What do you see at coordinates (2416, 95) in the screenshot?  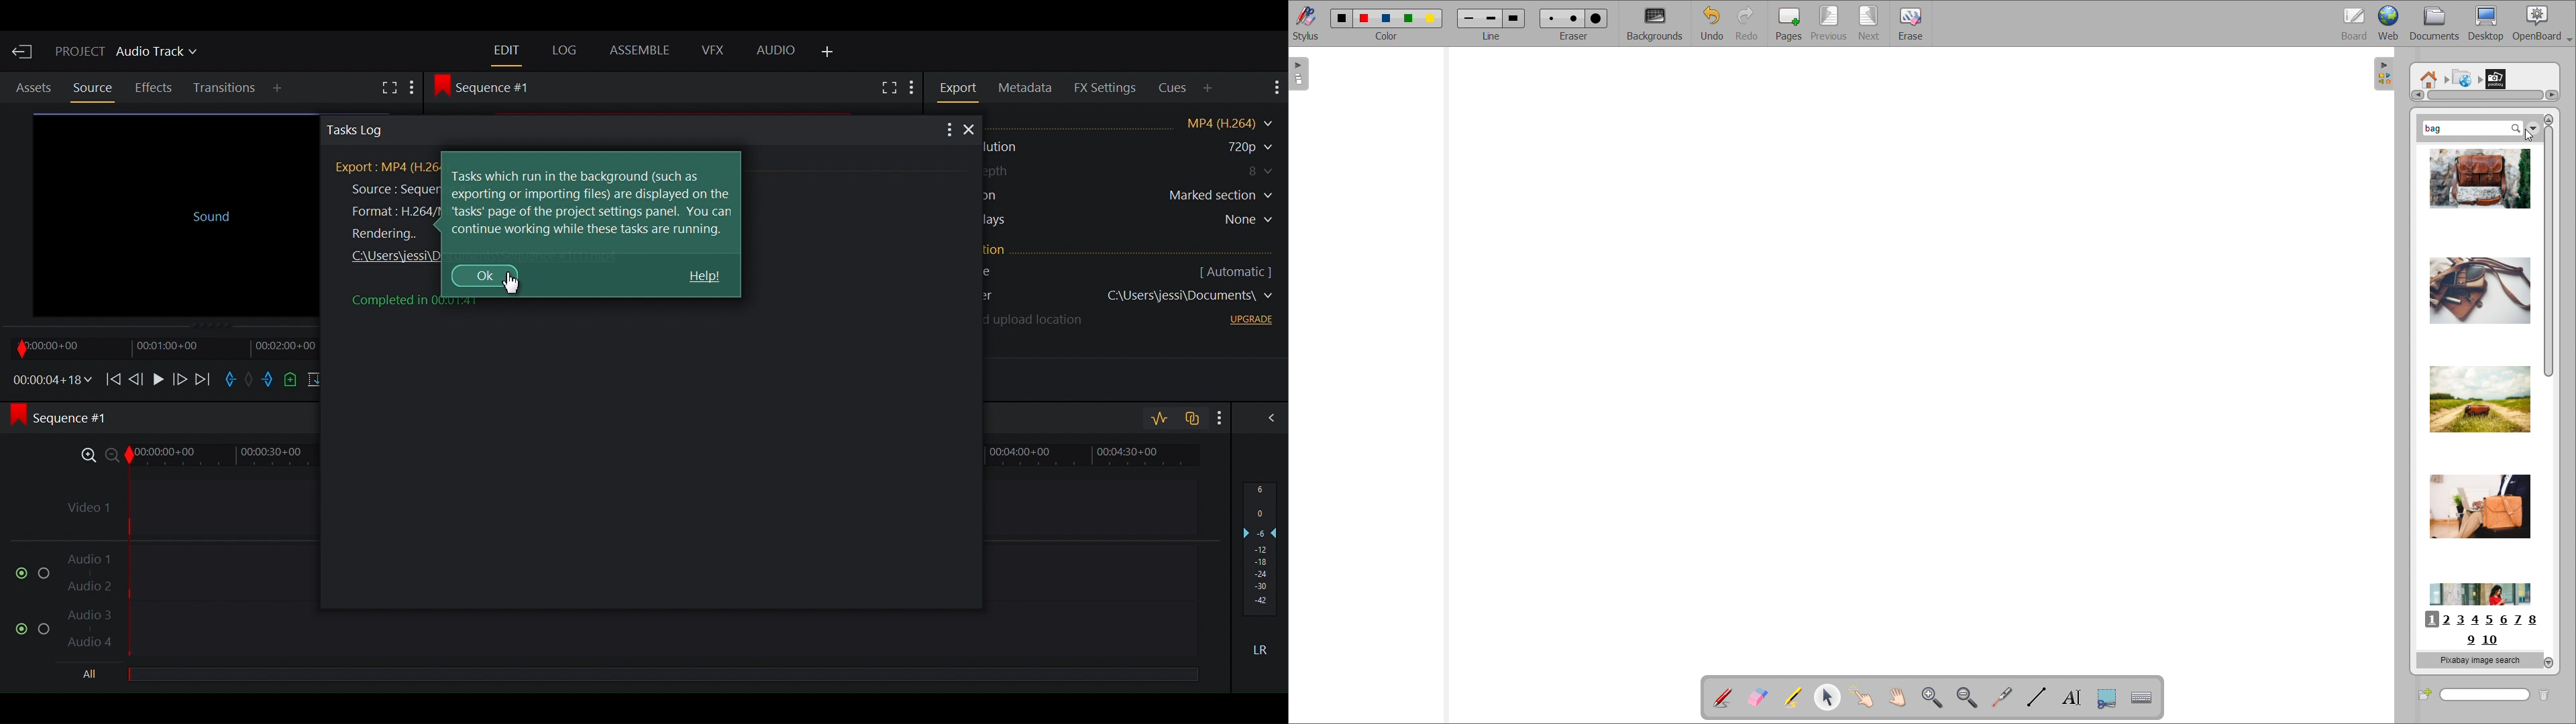 I see `scroll left` at bounding box center [2416, 95].